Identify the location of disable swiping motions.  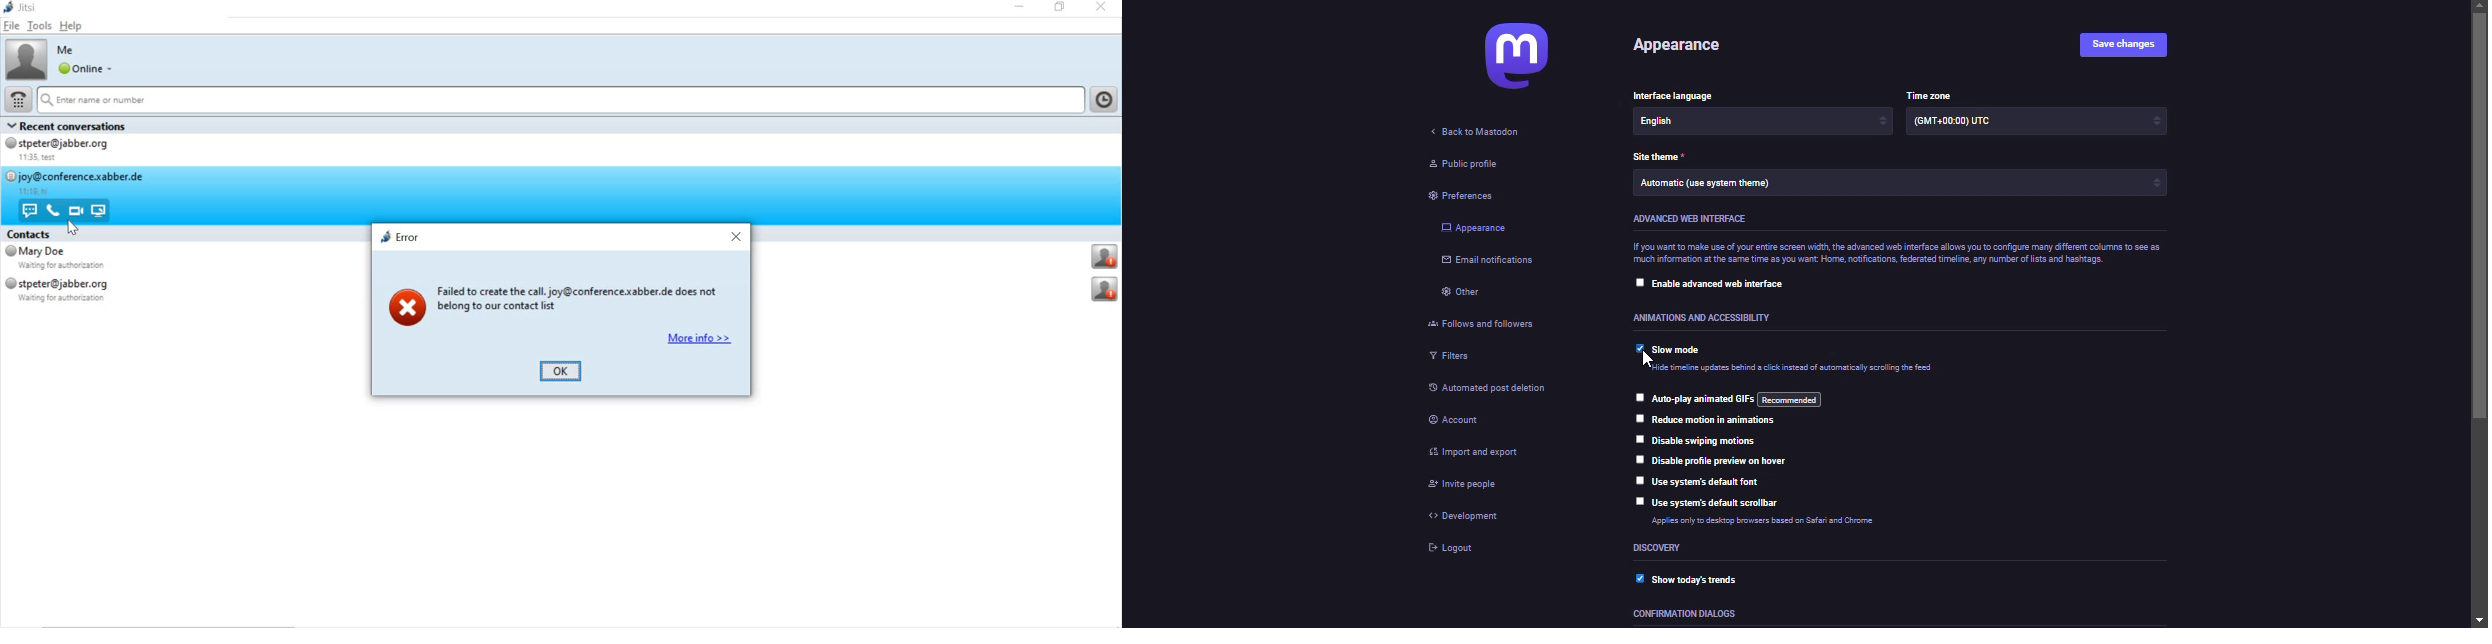
(1706, 439).